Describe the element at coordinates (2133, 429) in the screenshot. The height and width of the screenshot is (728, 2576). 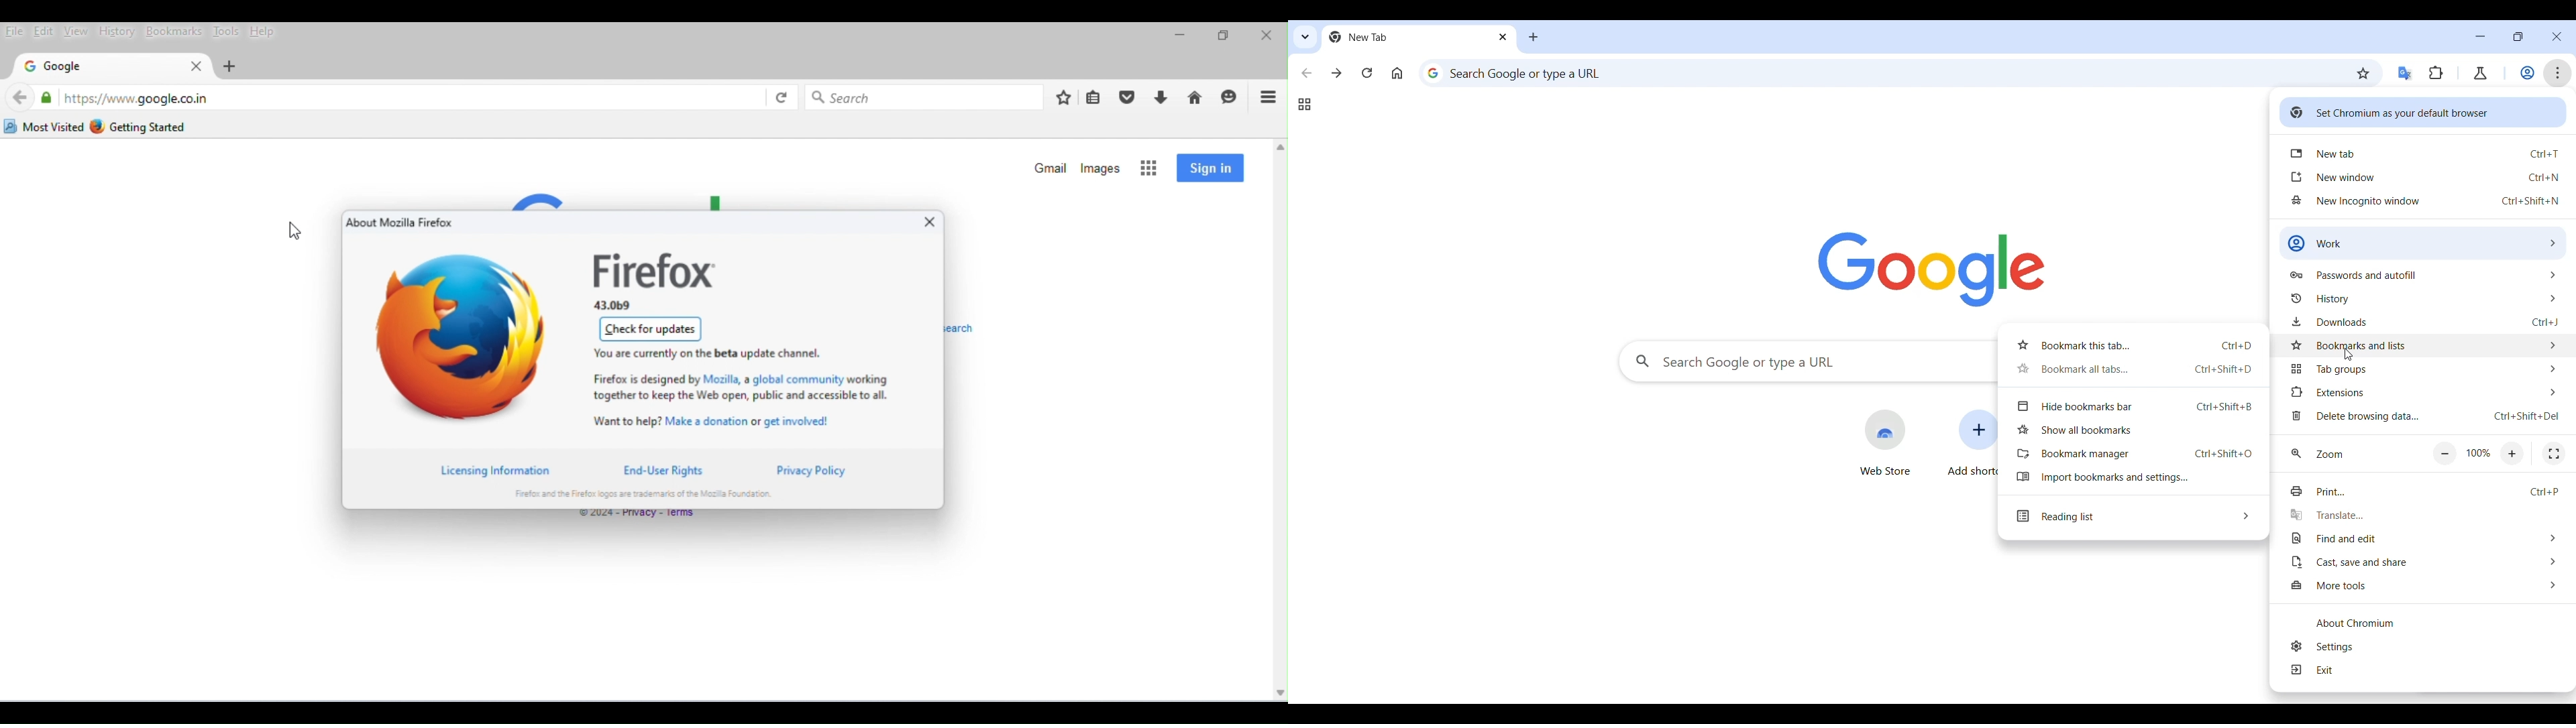
I see `Show all bookmarks` at that location.